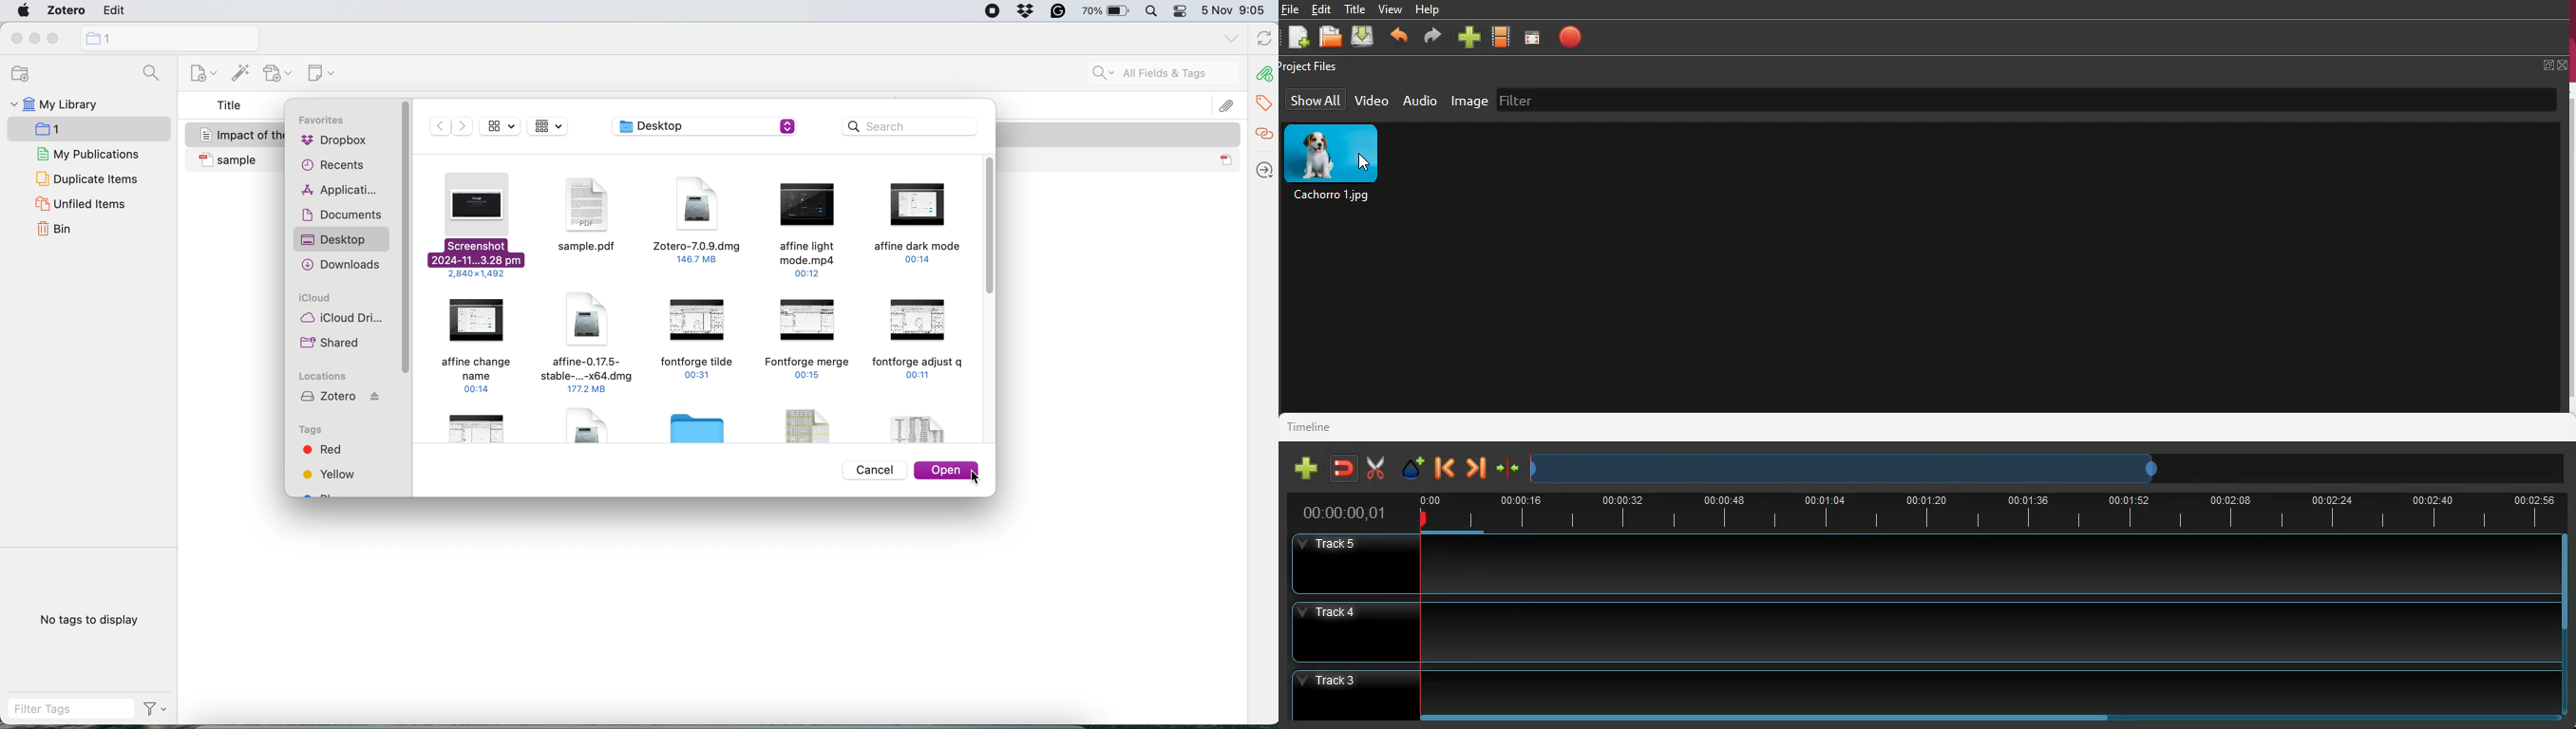  What do you see at coordinates (1121, 160) in the screenshot?
I see `sample` at bounding box center [1121, 160].